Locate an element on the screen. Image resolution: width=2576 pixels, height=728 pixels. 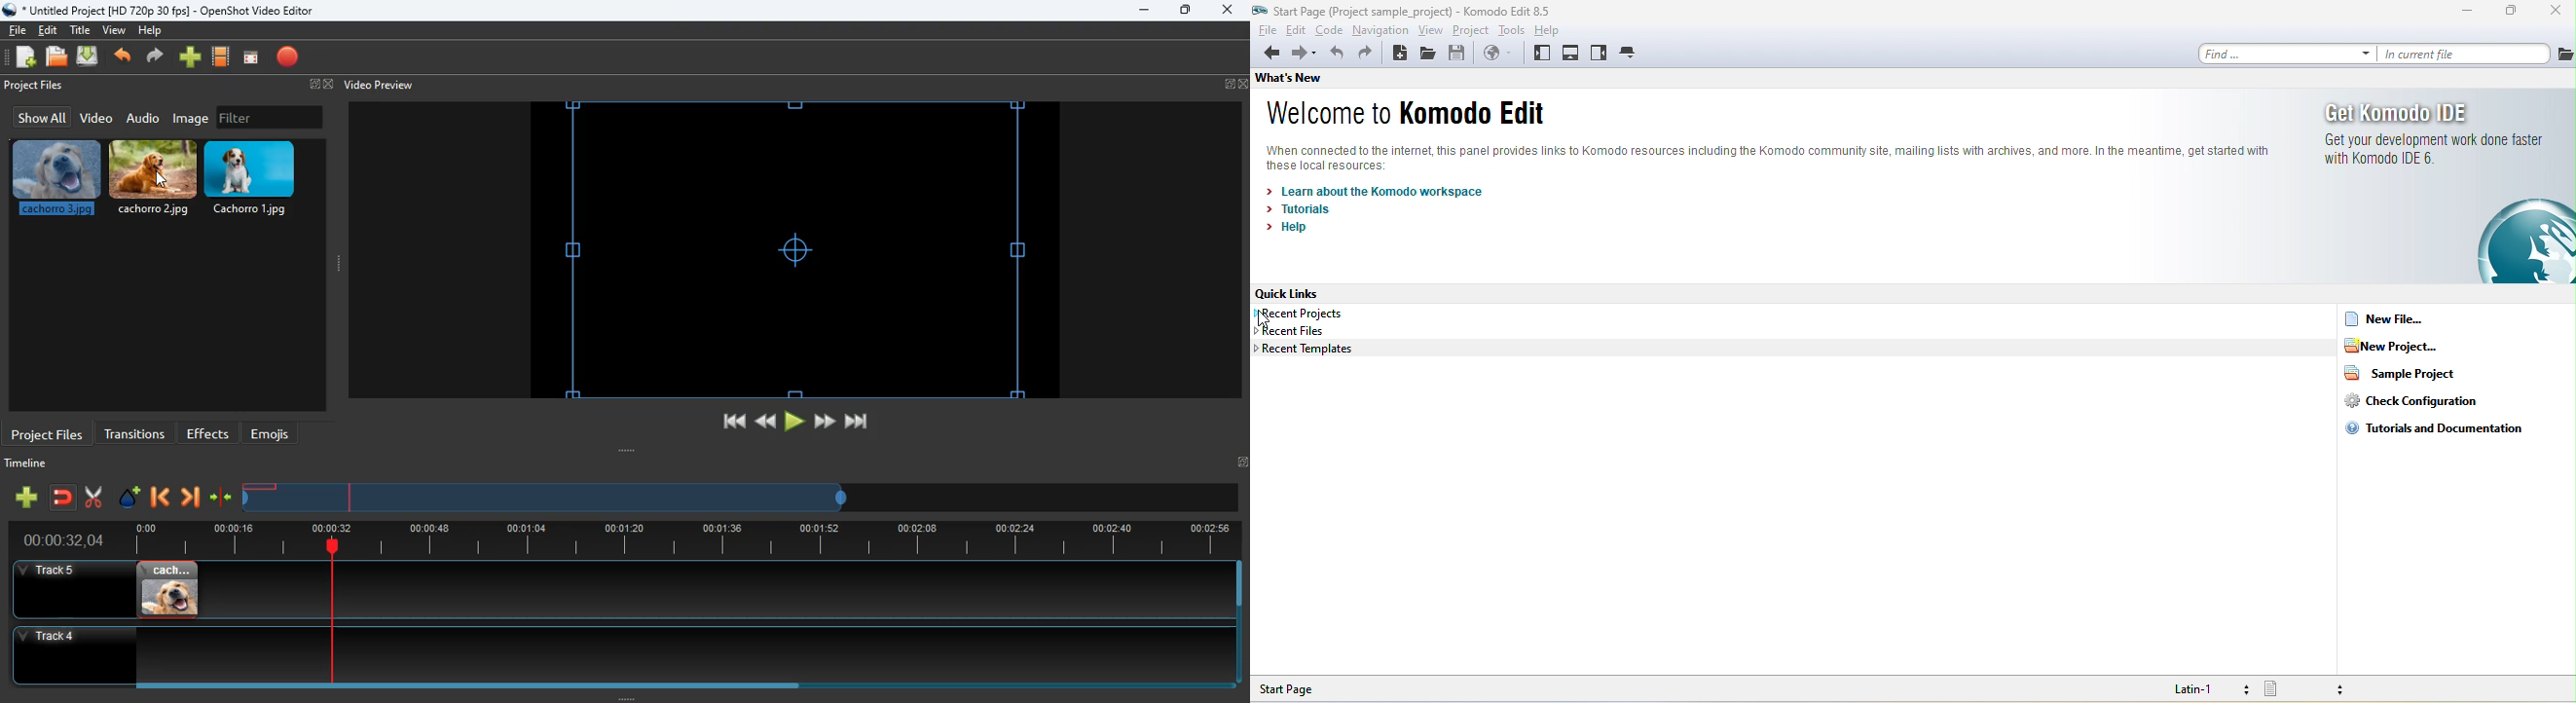
edit is located at coordinates (1298, 30).